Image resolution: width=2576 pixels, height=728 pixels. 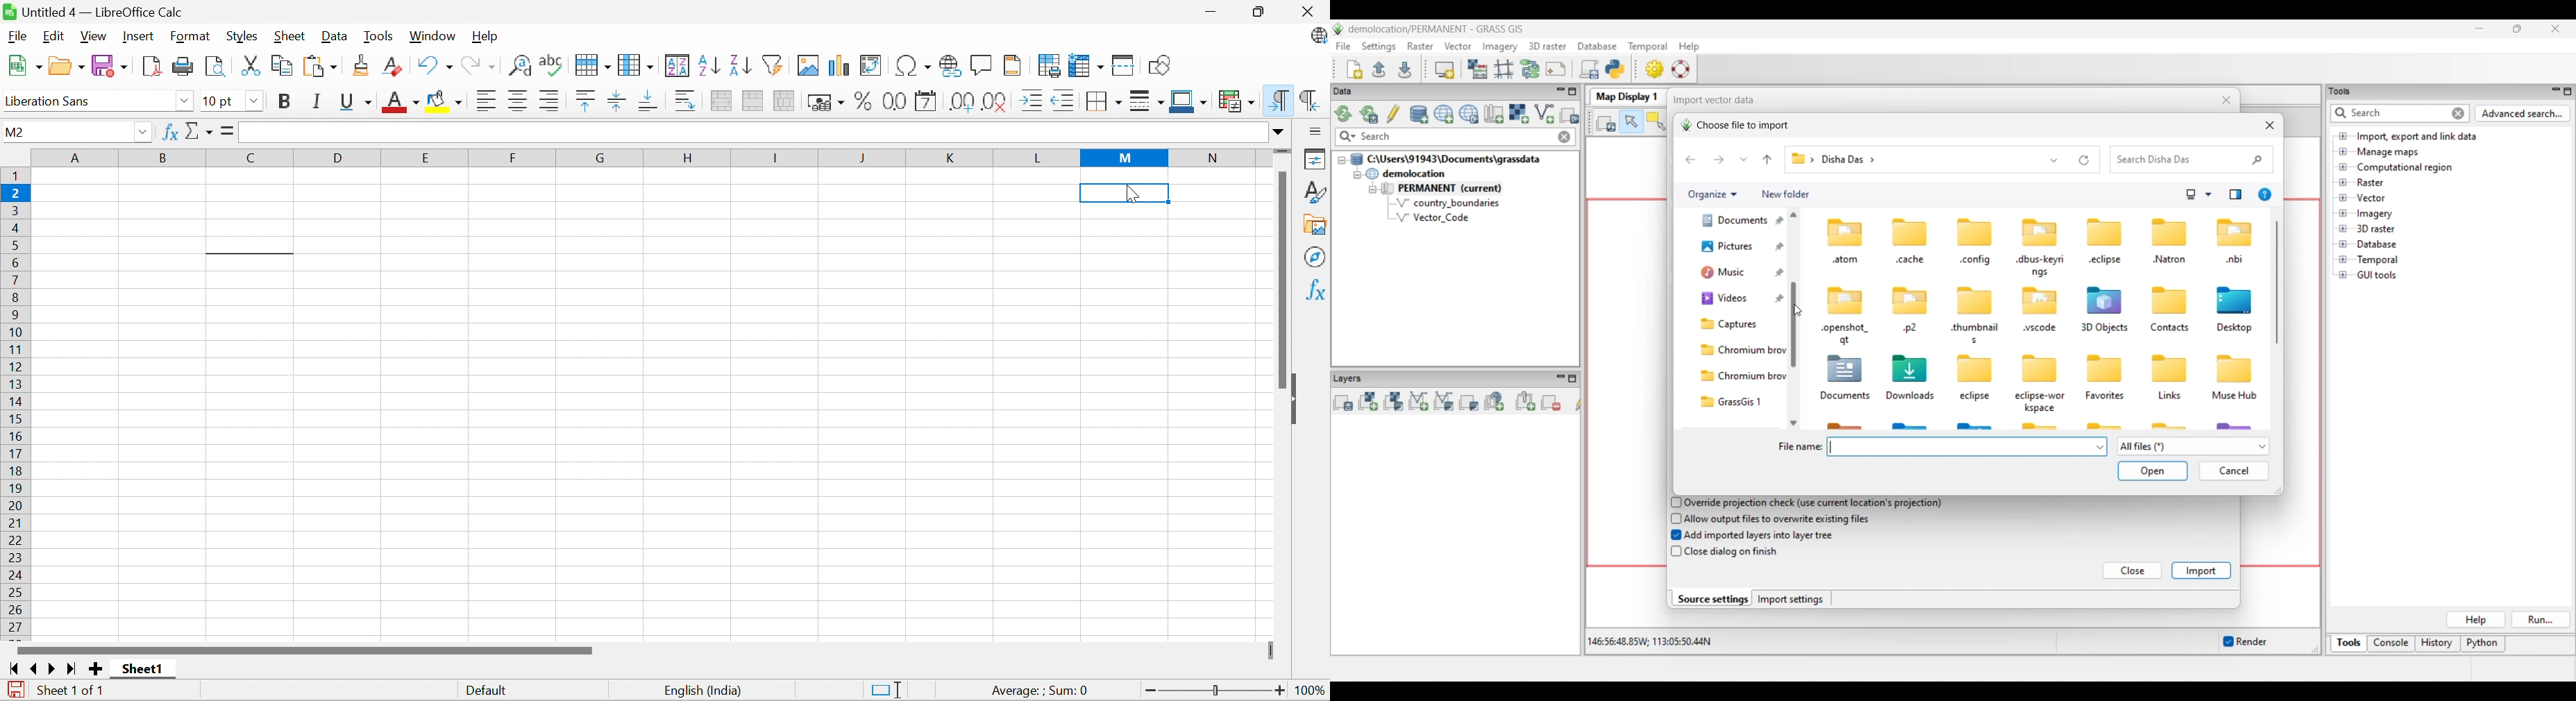 I want to click on Freeze Rows and Columns, so click(x=1087, y=65).